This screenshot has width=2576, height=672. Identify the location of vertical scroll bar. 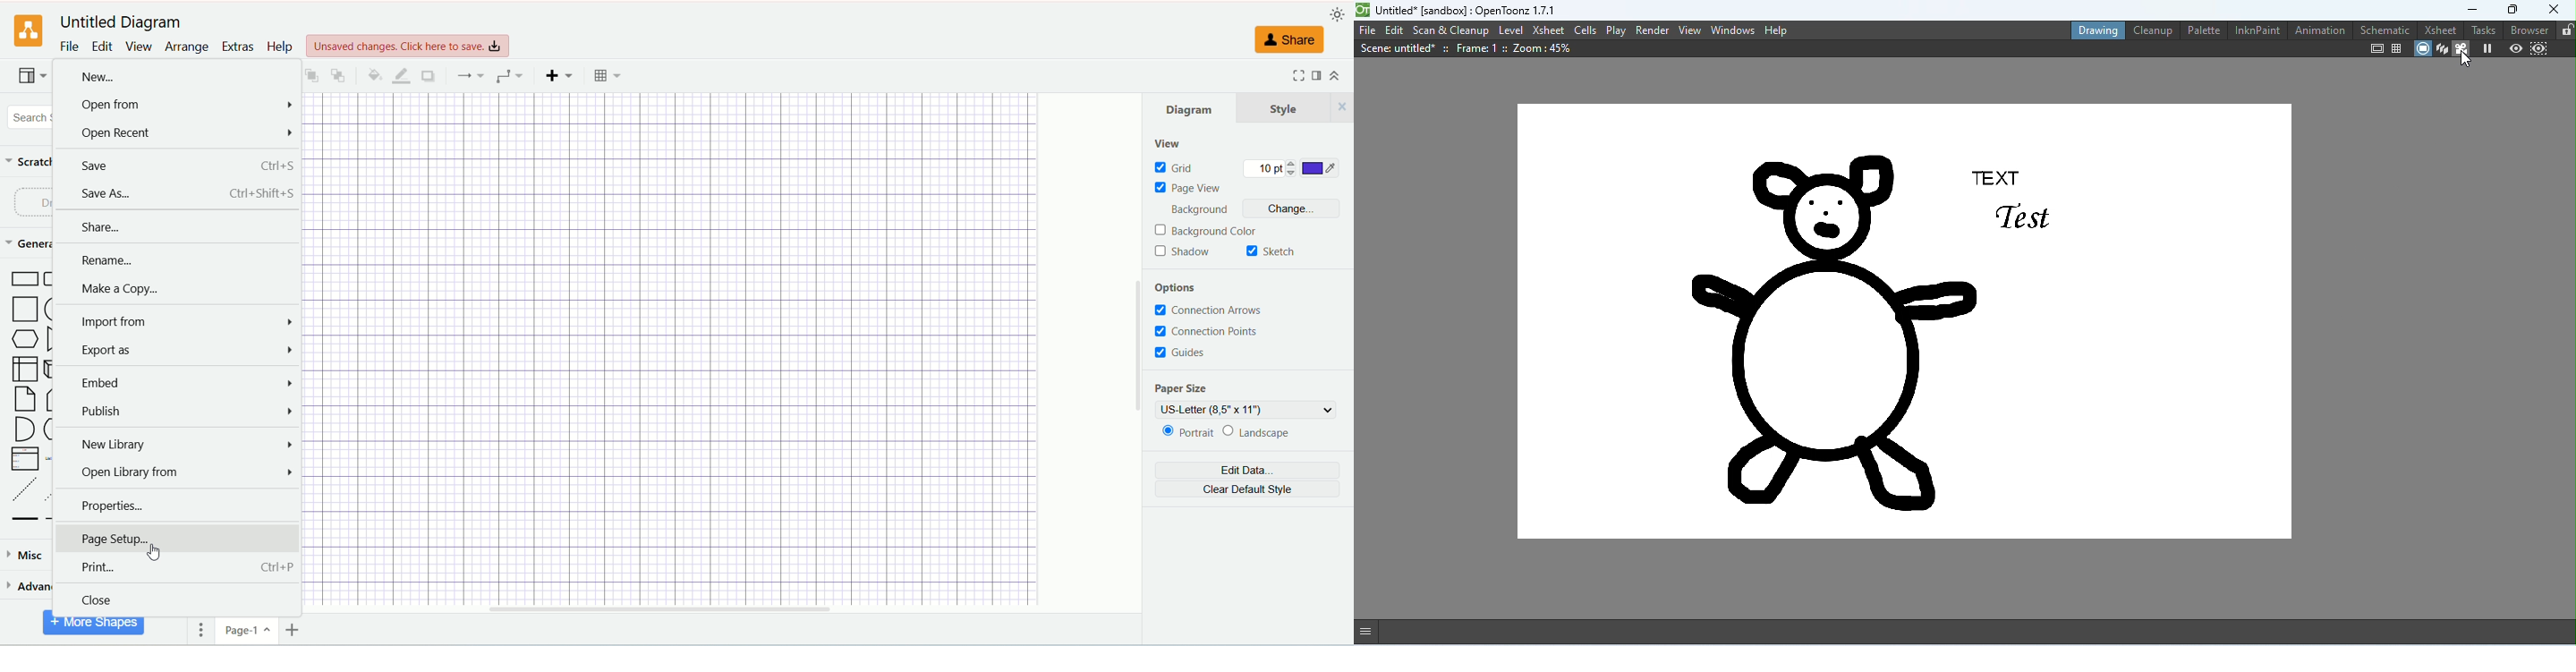
(1138, 352).